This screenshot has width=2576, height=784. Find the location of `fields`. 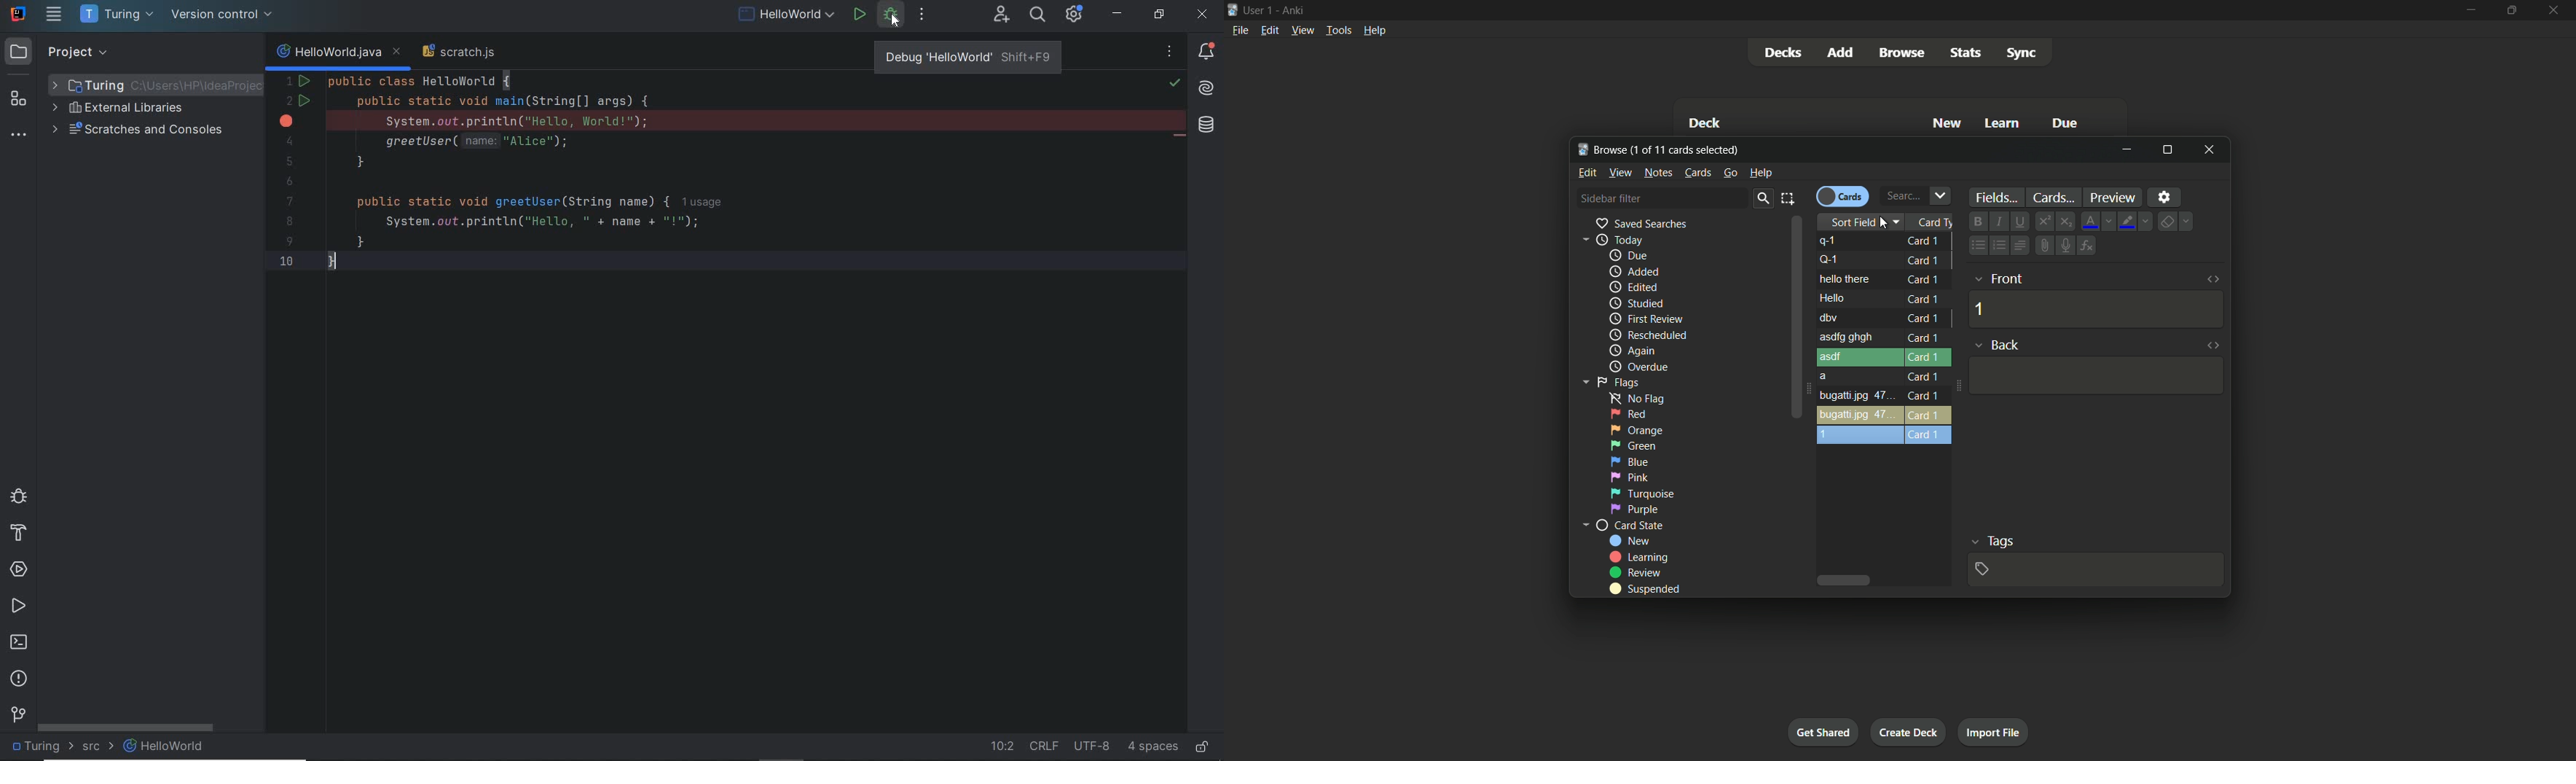

fields is located at coordinates (1994, 197).